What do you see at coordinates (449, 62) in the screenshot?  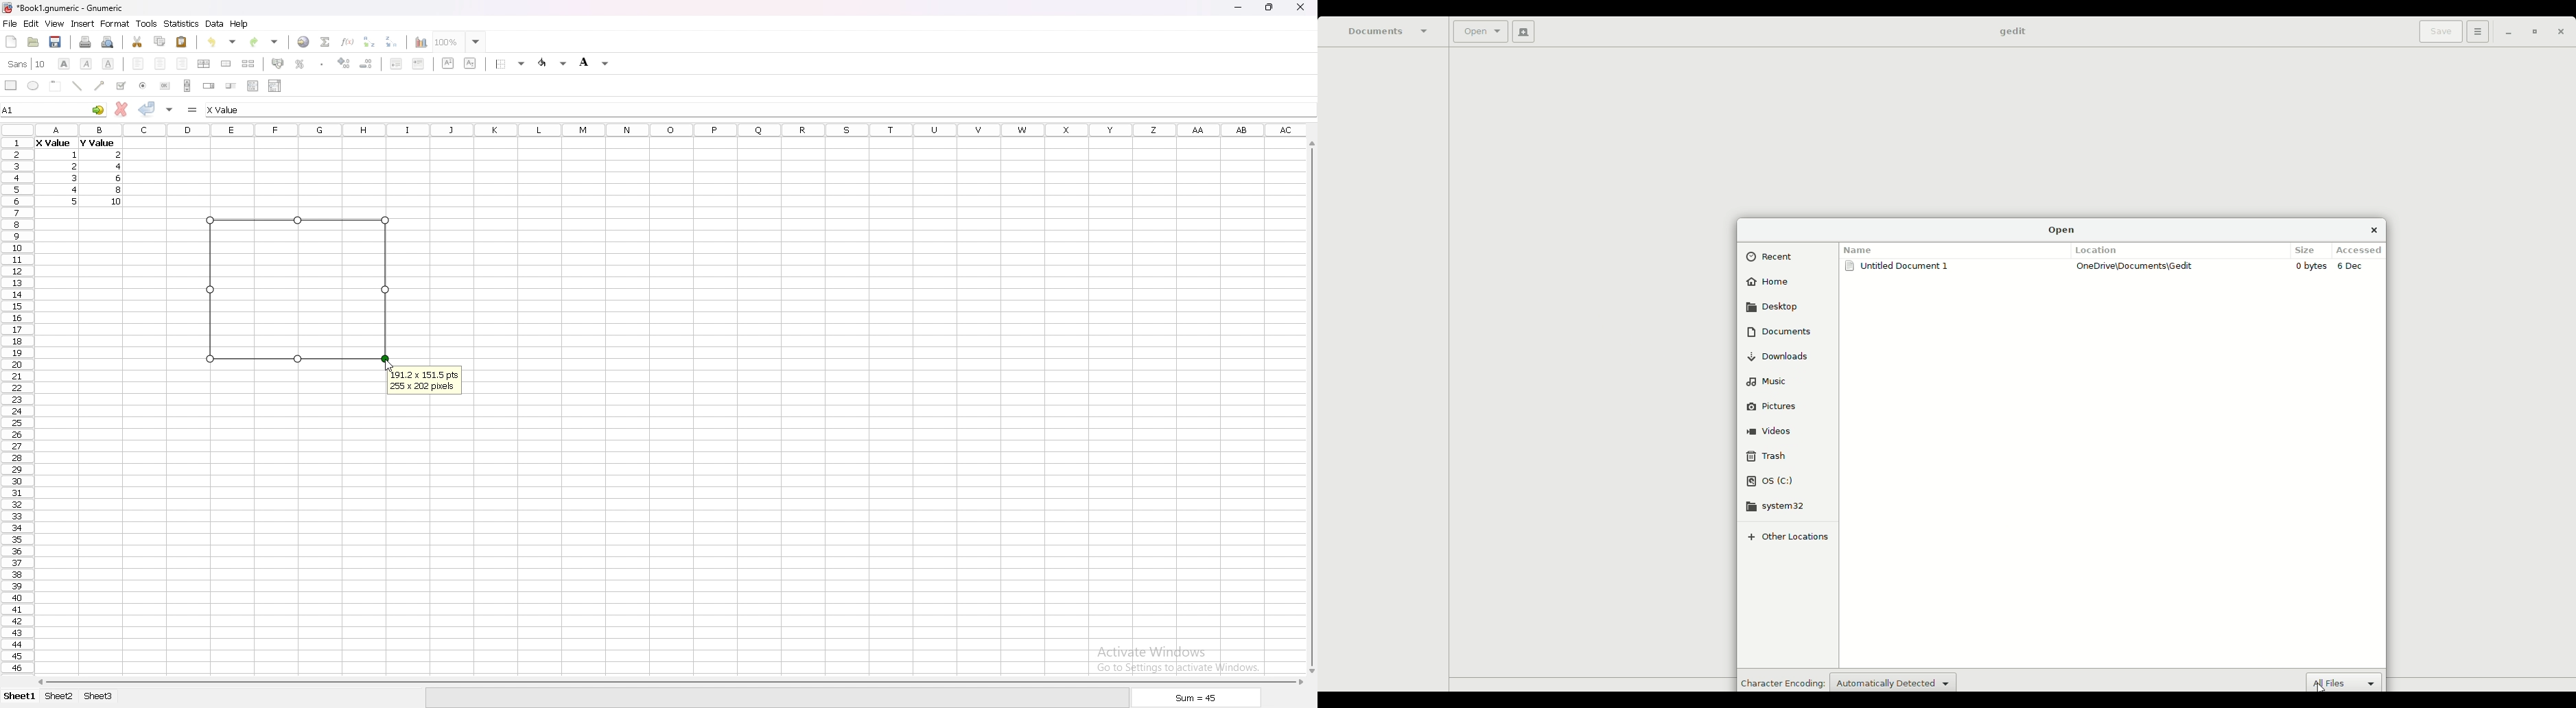 I see `superscript` at bounding box center [449, 62].